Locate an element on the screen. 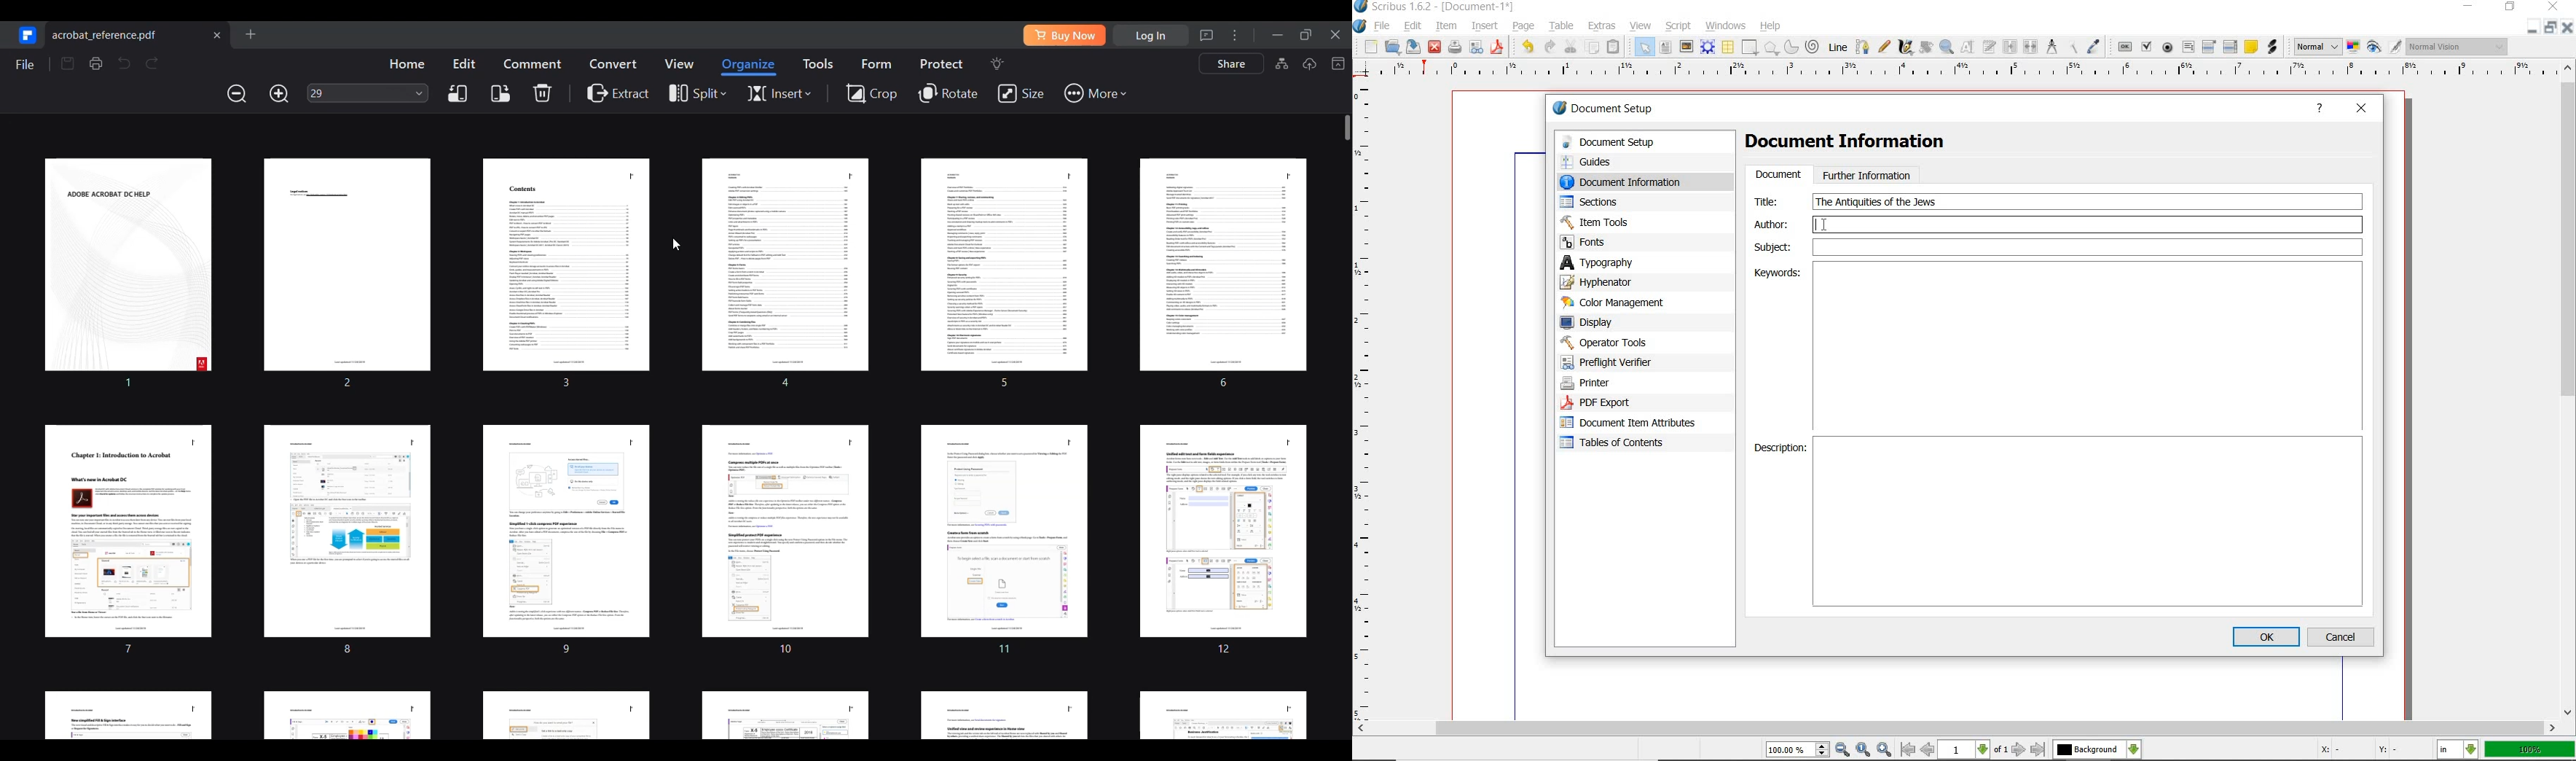 Image resolution: width=2576 pixels, height=784 pixels. render frame is located at coordinates (1708, 47).